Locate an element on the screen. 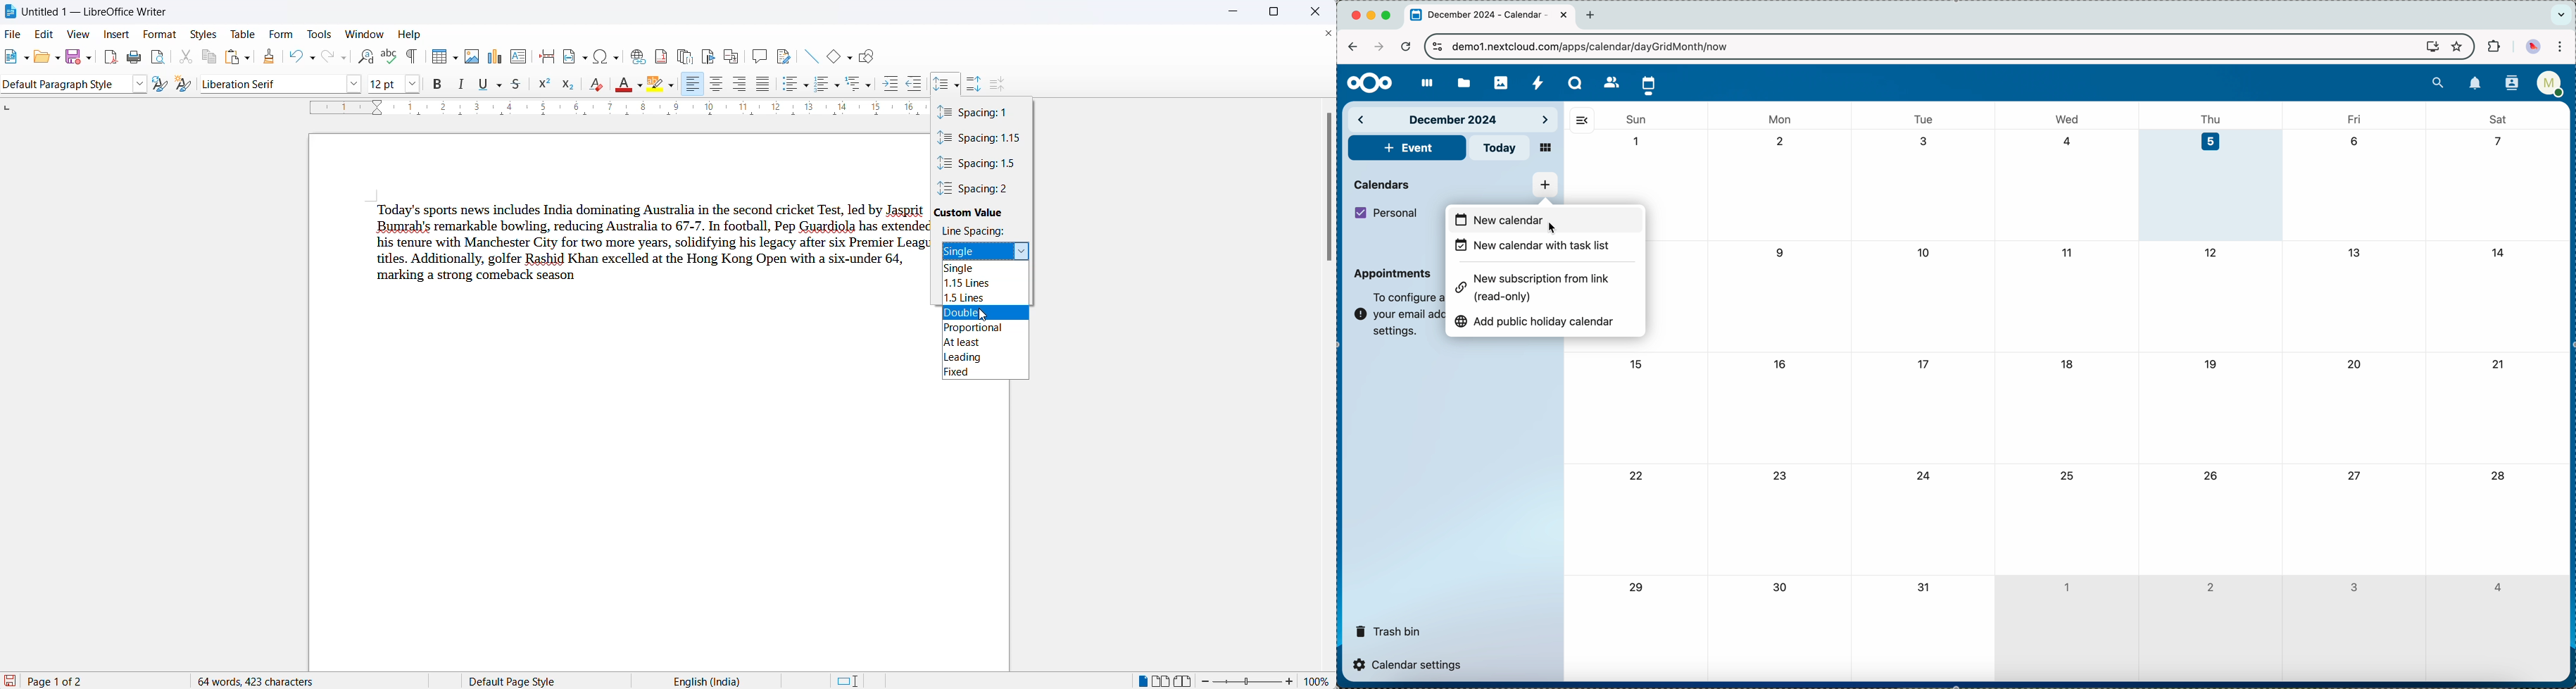 Image resolution: width=2576 pixels, height=700 pixels. paste is located at coordinates (232, 57).